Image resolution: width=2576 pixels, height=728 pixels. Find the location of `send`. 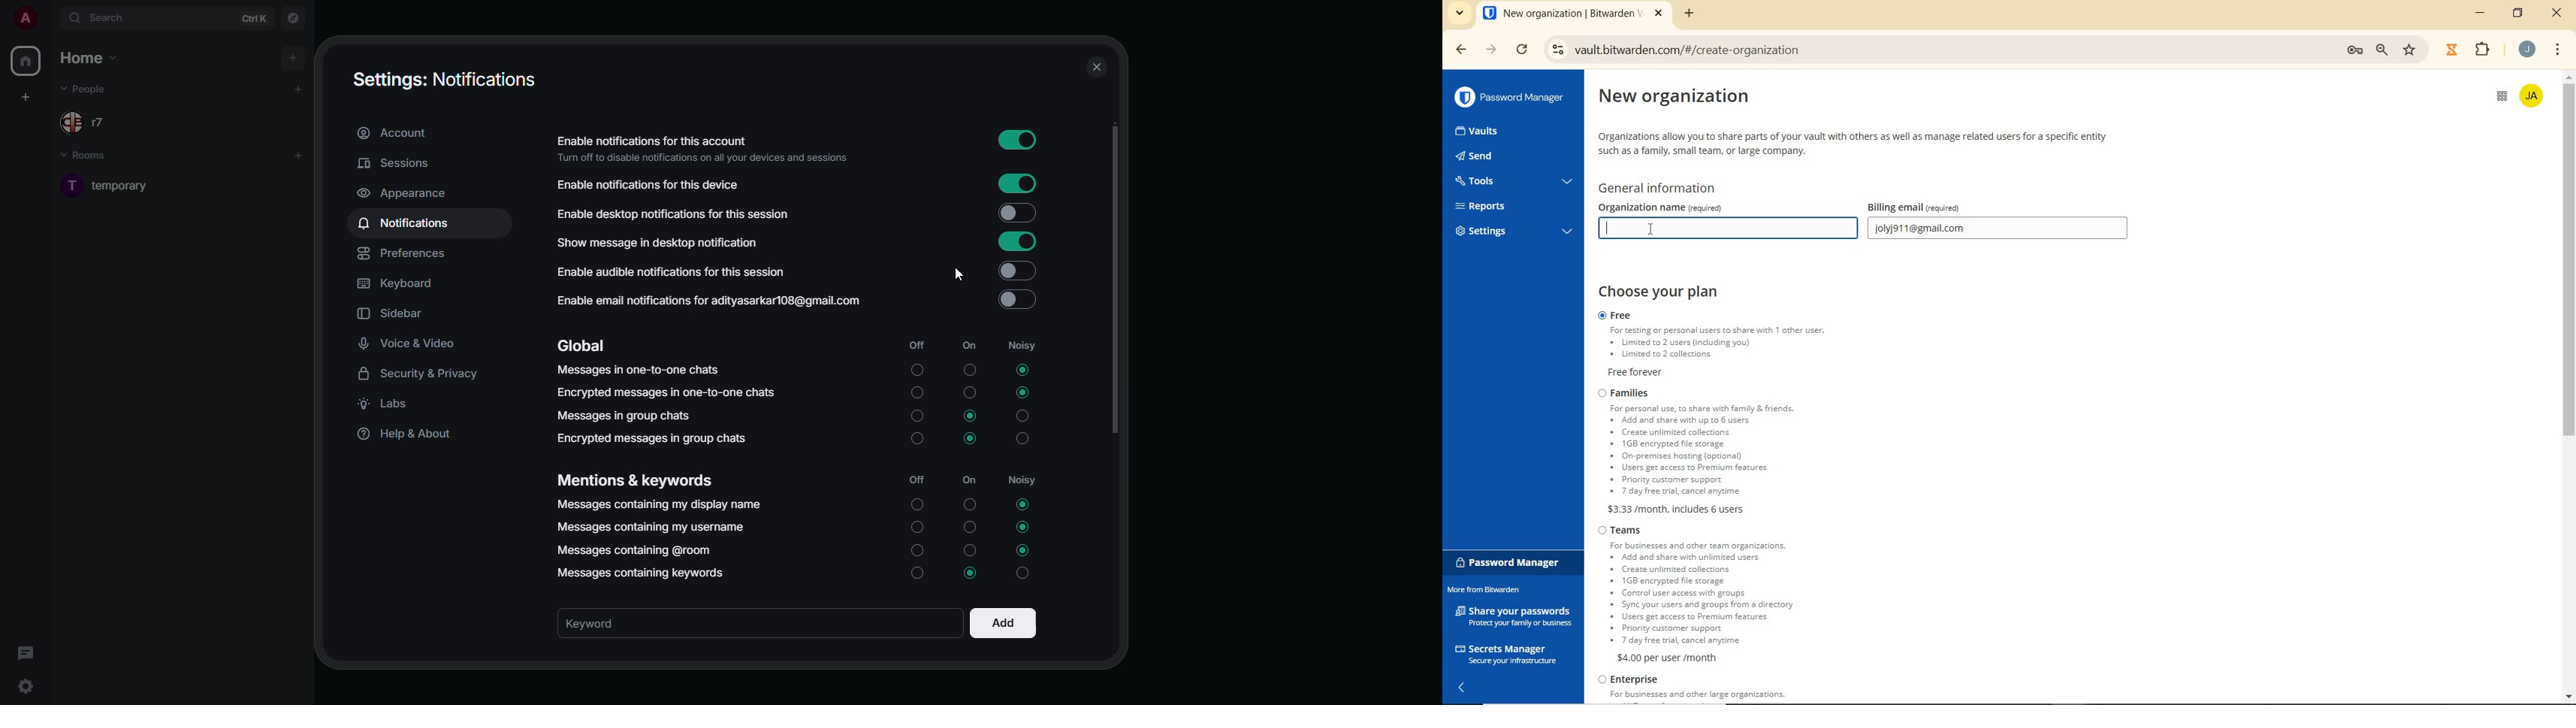

send is located at coordinates (1496, 157).